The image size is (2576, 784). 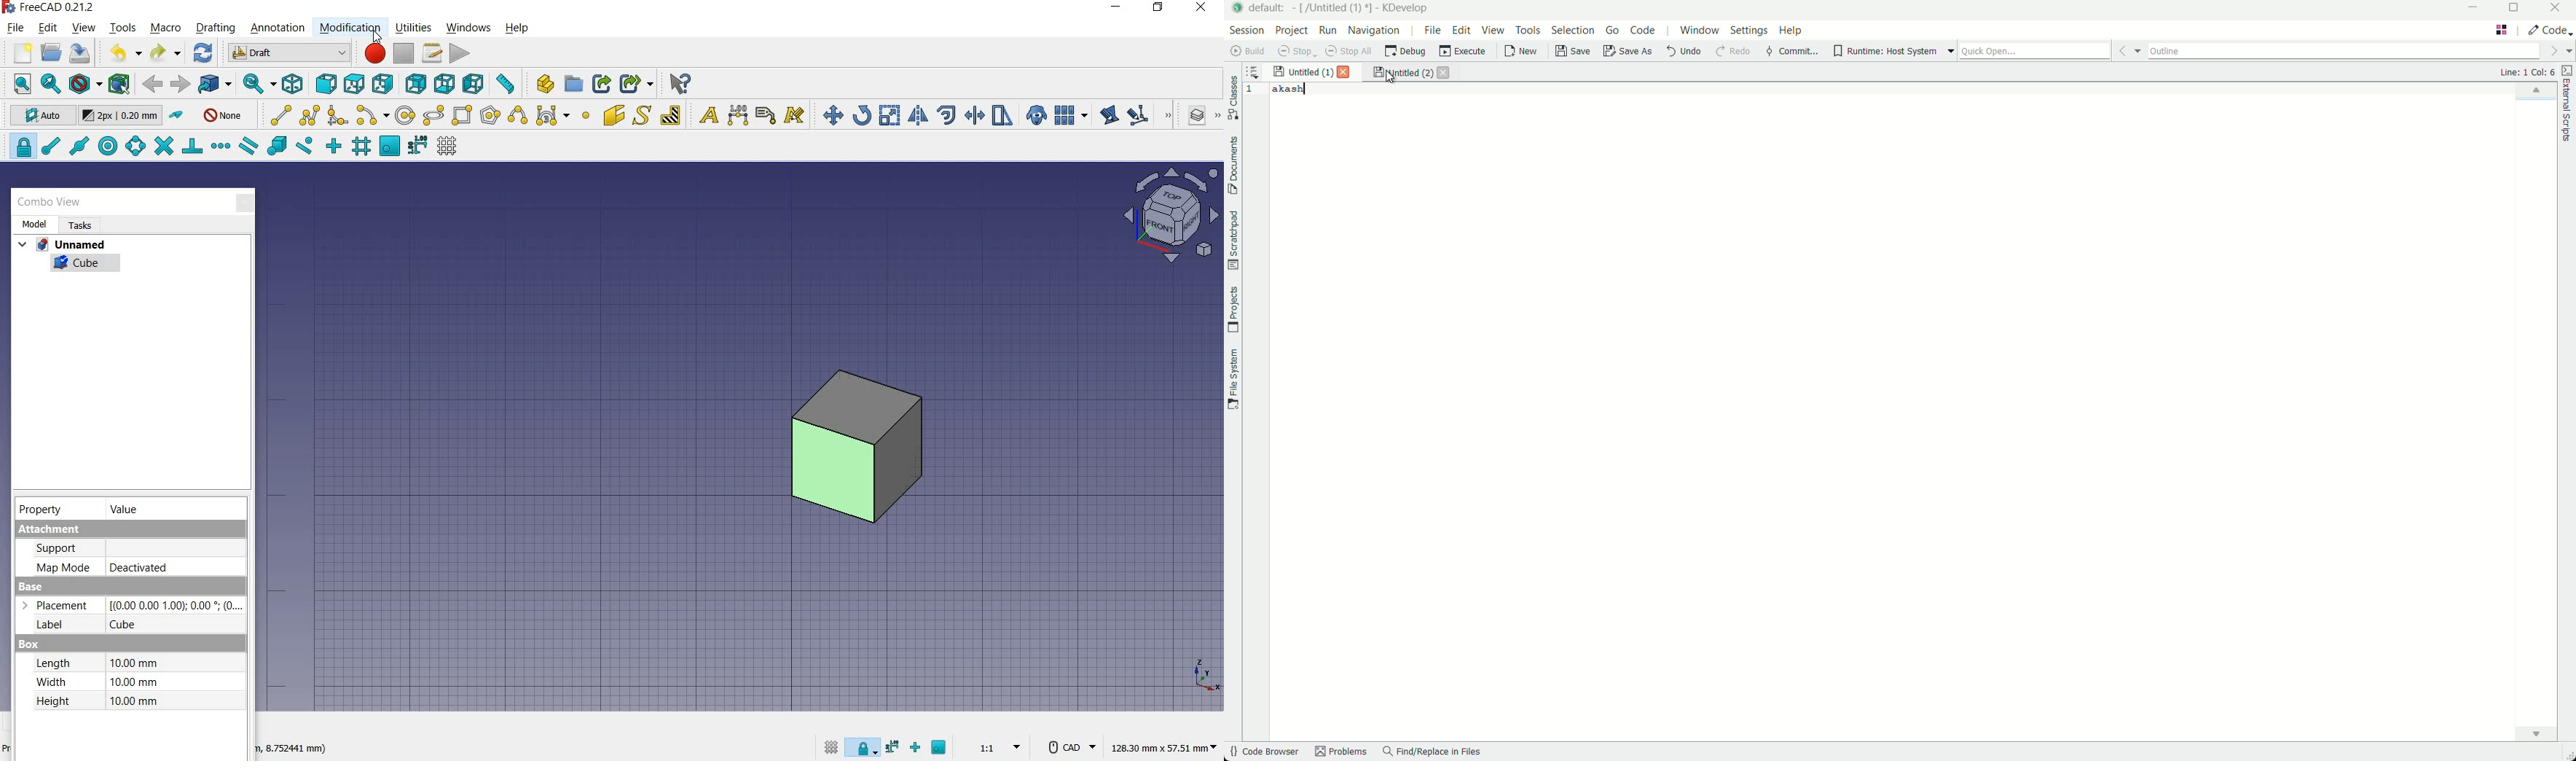 I want to click on save, so click(x=80, y=55).